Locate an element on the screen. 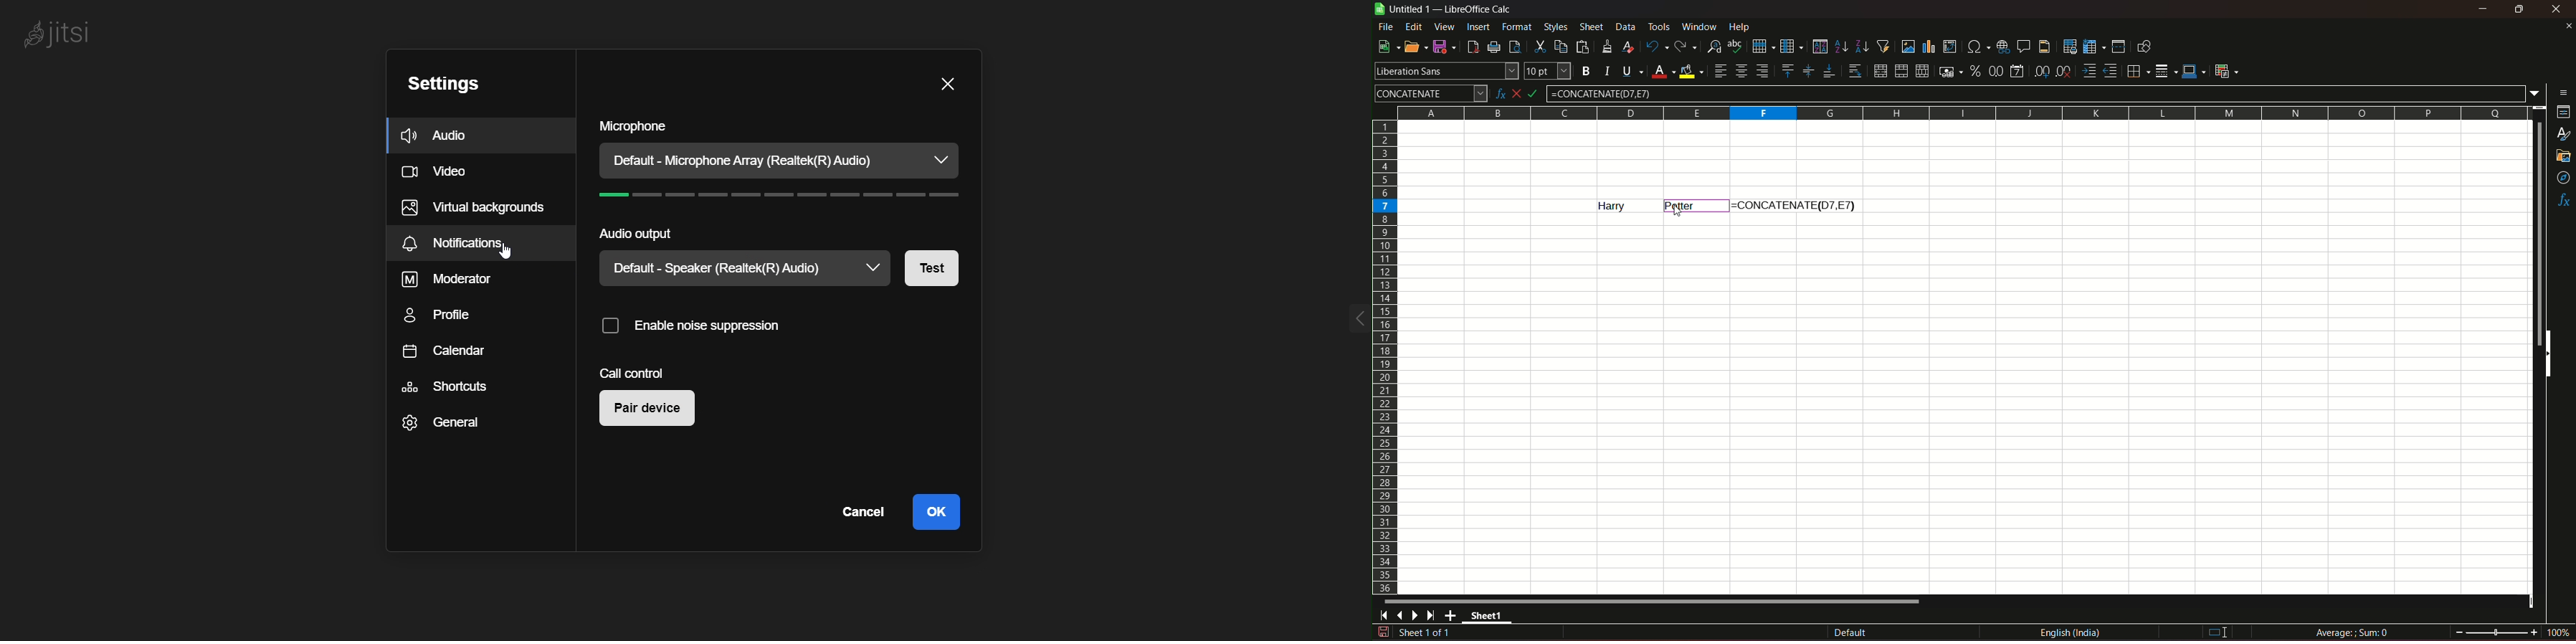 Image resolution: width=2576 pixels, height=644 pixels. background color is located at coordinates (1692, 71).